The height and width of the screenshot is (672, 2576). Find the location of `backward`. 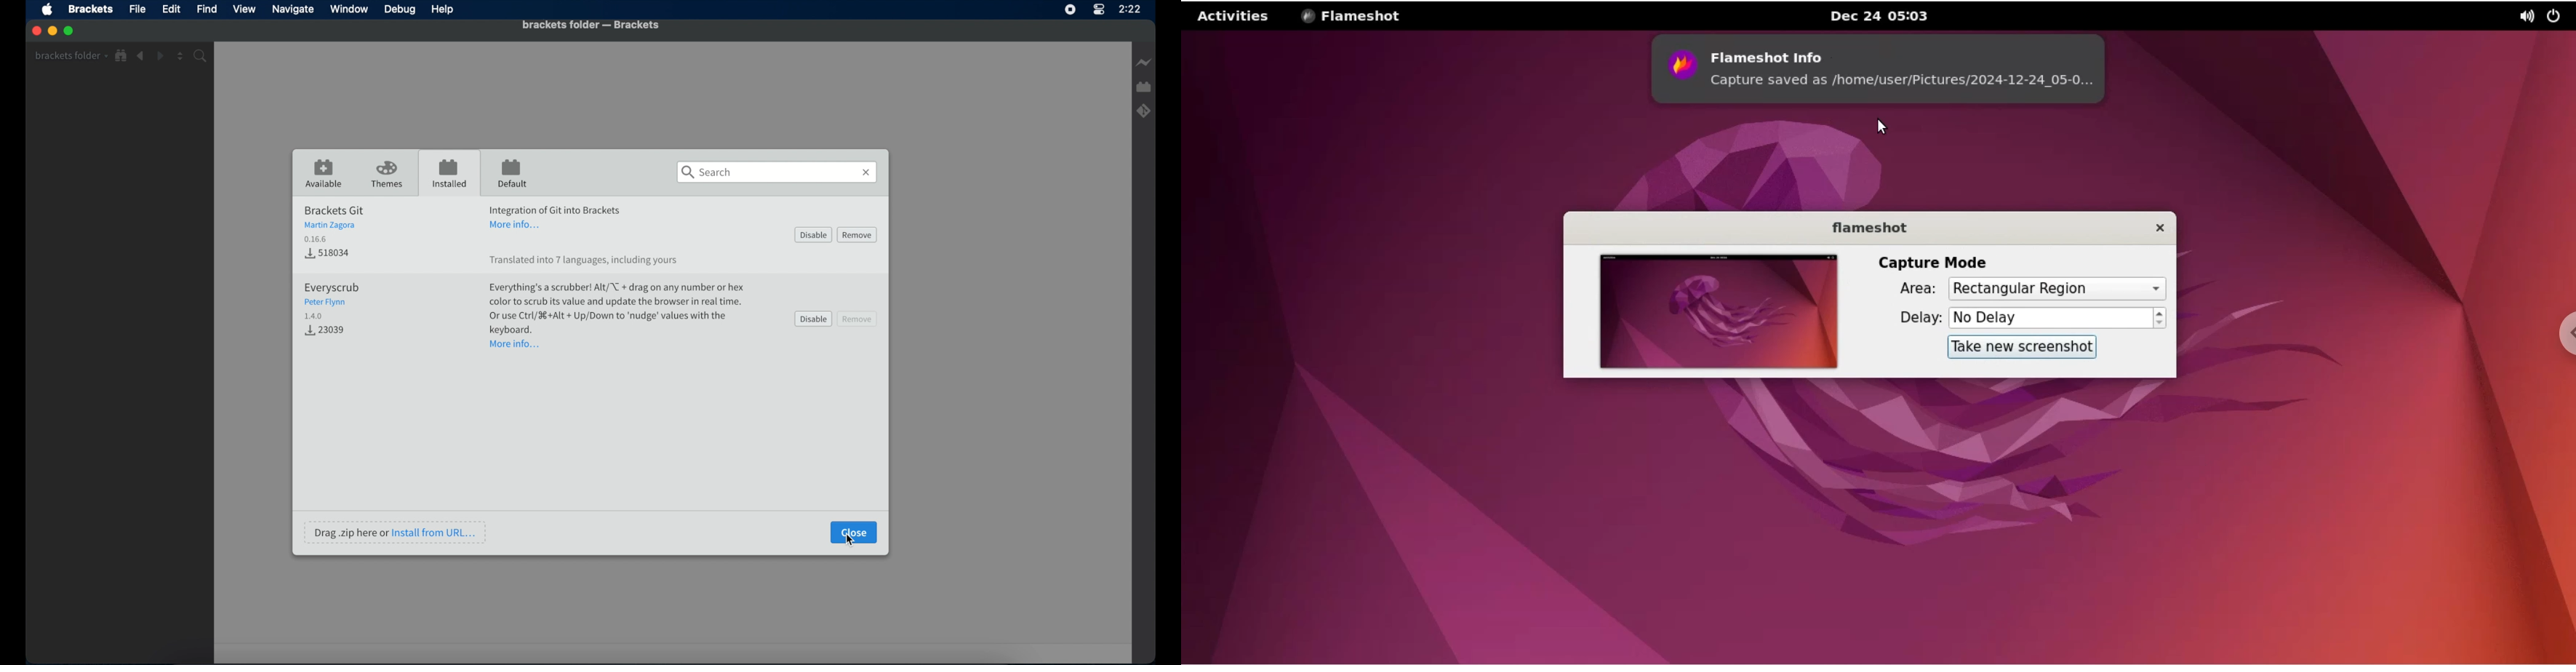

backward is located at coordinates (141, 56).